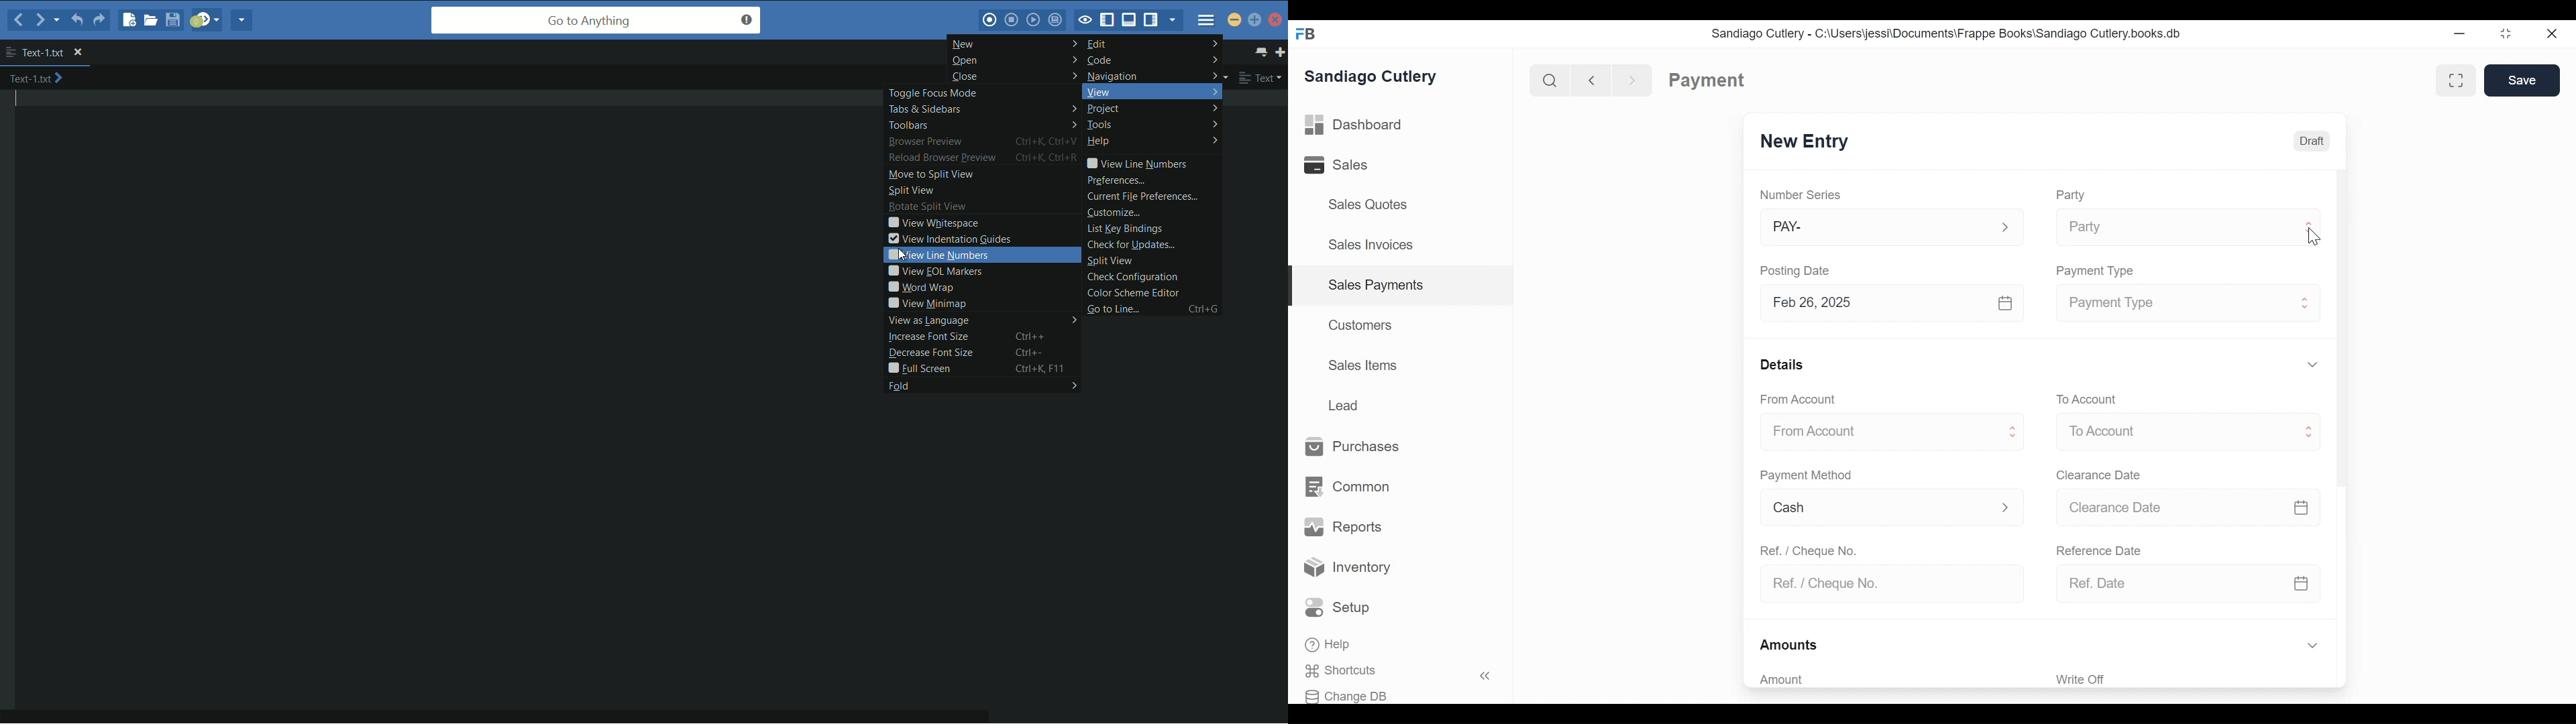  I want to click on Toggle form and full width , so click(2461, 78).